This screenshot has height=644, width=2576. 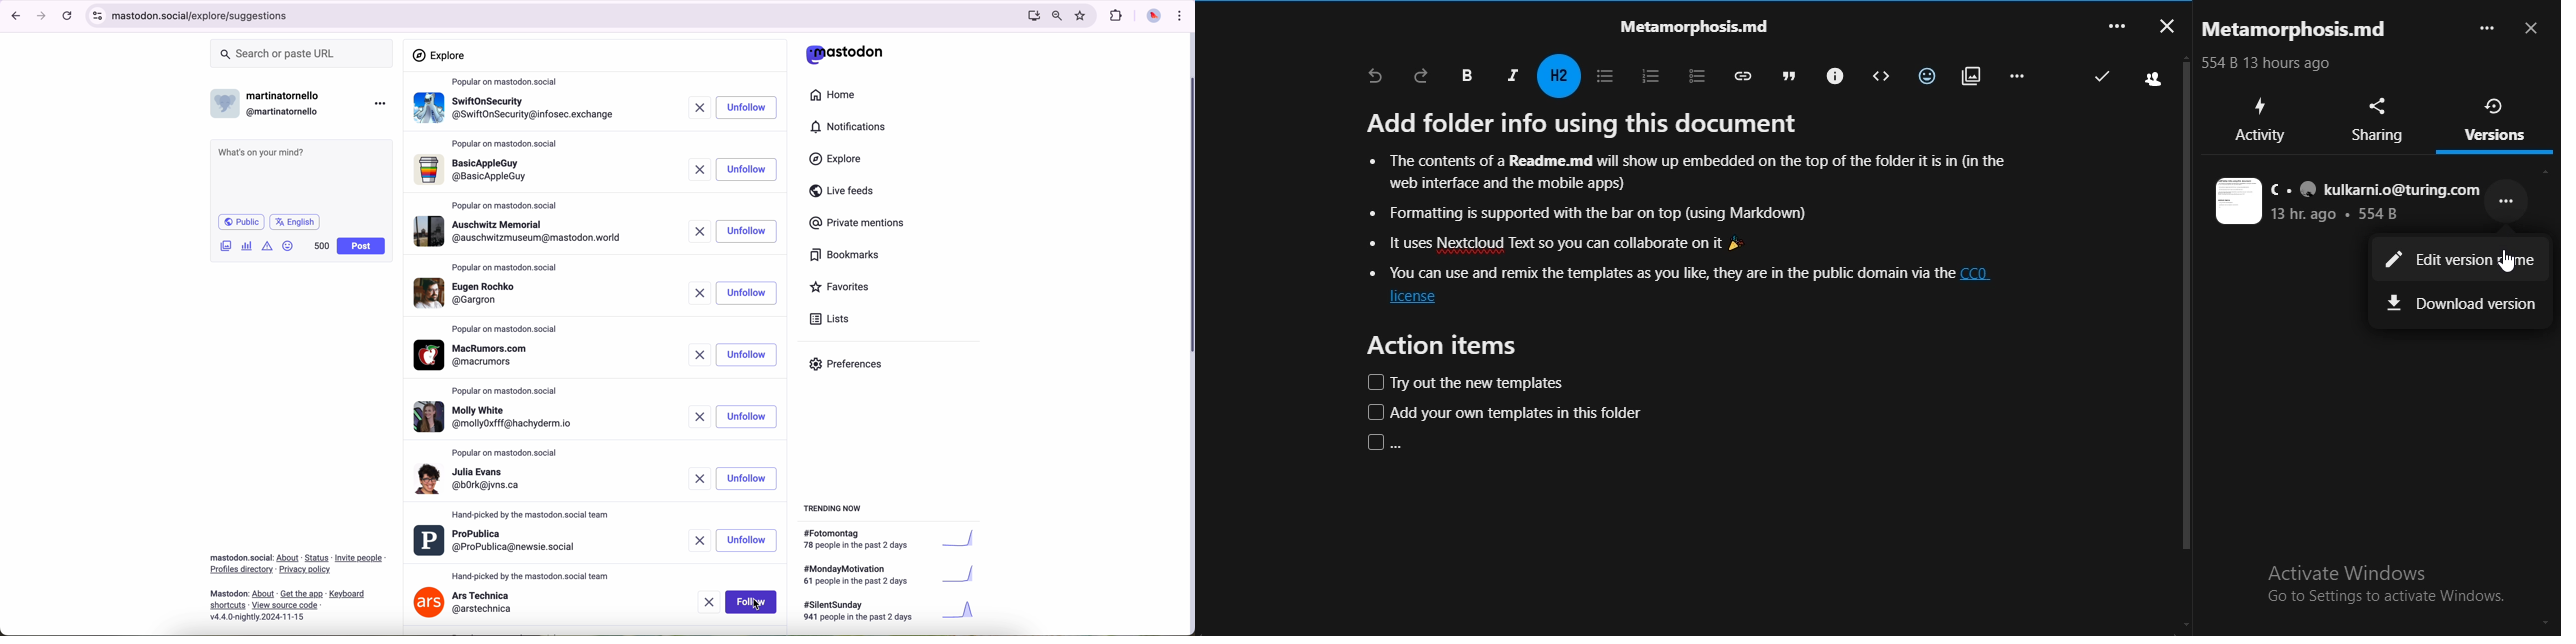 What do you see at coordinates (531, 575) in the screenshot?
I see `hand-picked by the mastodon.social team` at bounding box center [531, 575].